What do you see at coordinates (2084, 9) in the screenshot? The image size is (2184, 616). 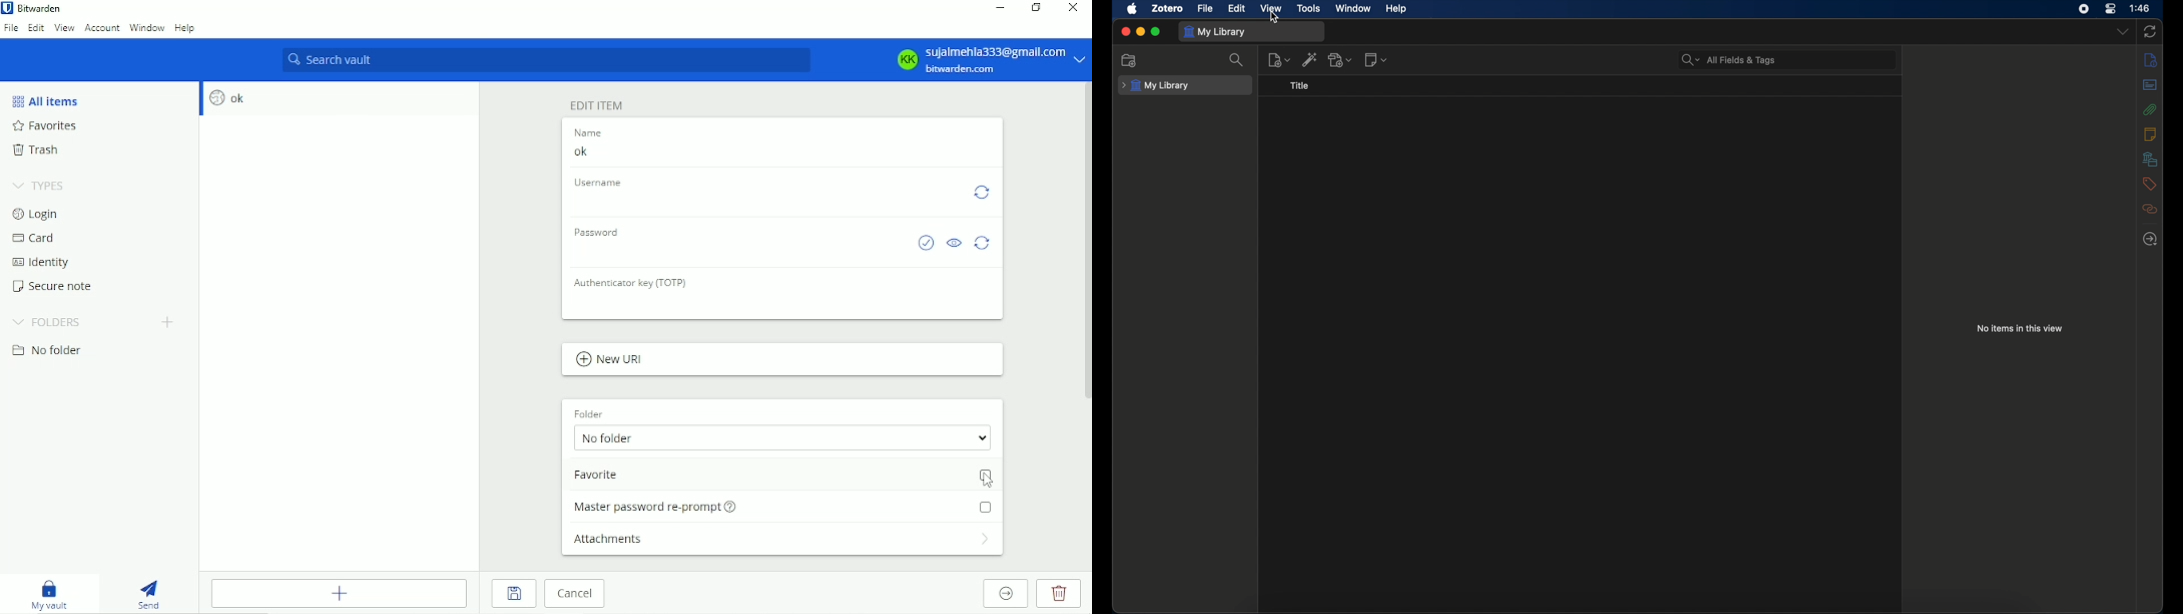 I see `screen recorder` at bounding box center [2084, 9].